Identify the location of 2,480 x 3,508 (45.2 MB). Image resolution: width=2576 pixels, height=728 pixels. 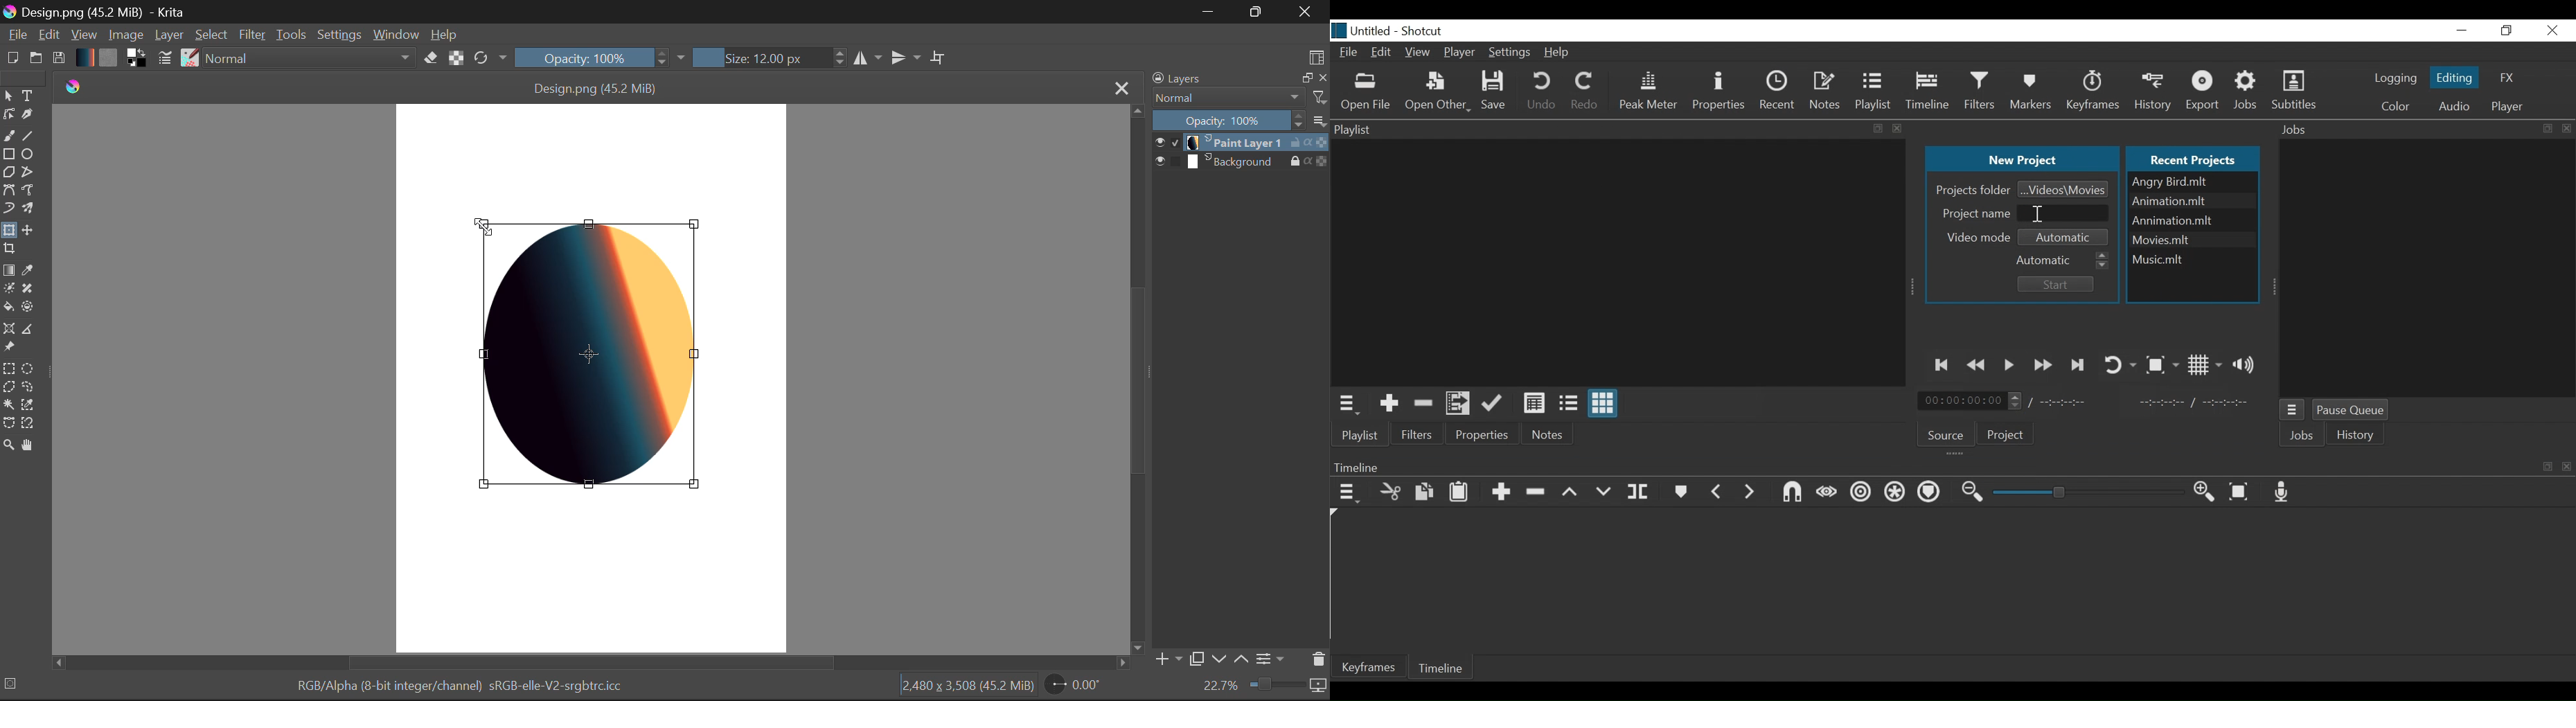
(967, 688).